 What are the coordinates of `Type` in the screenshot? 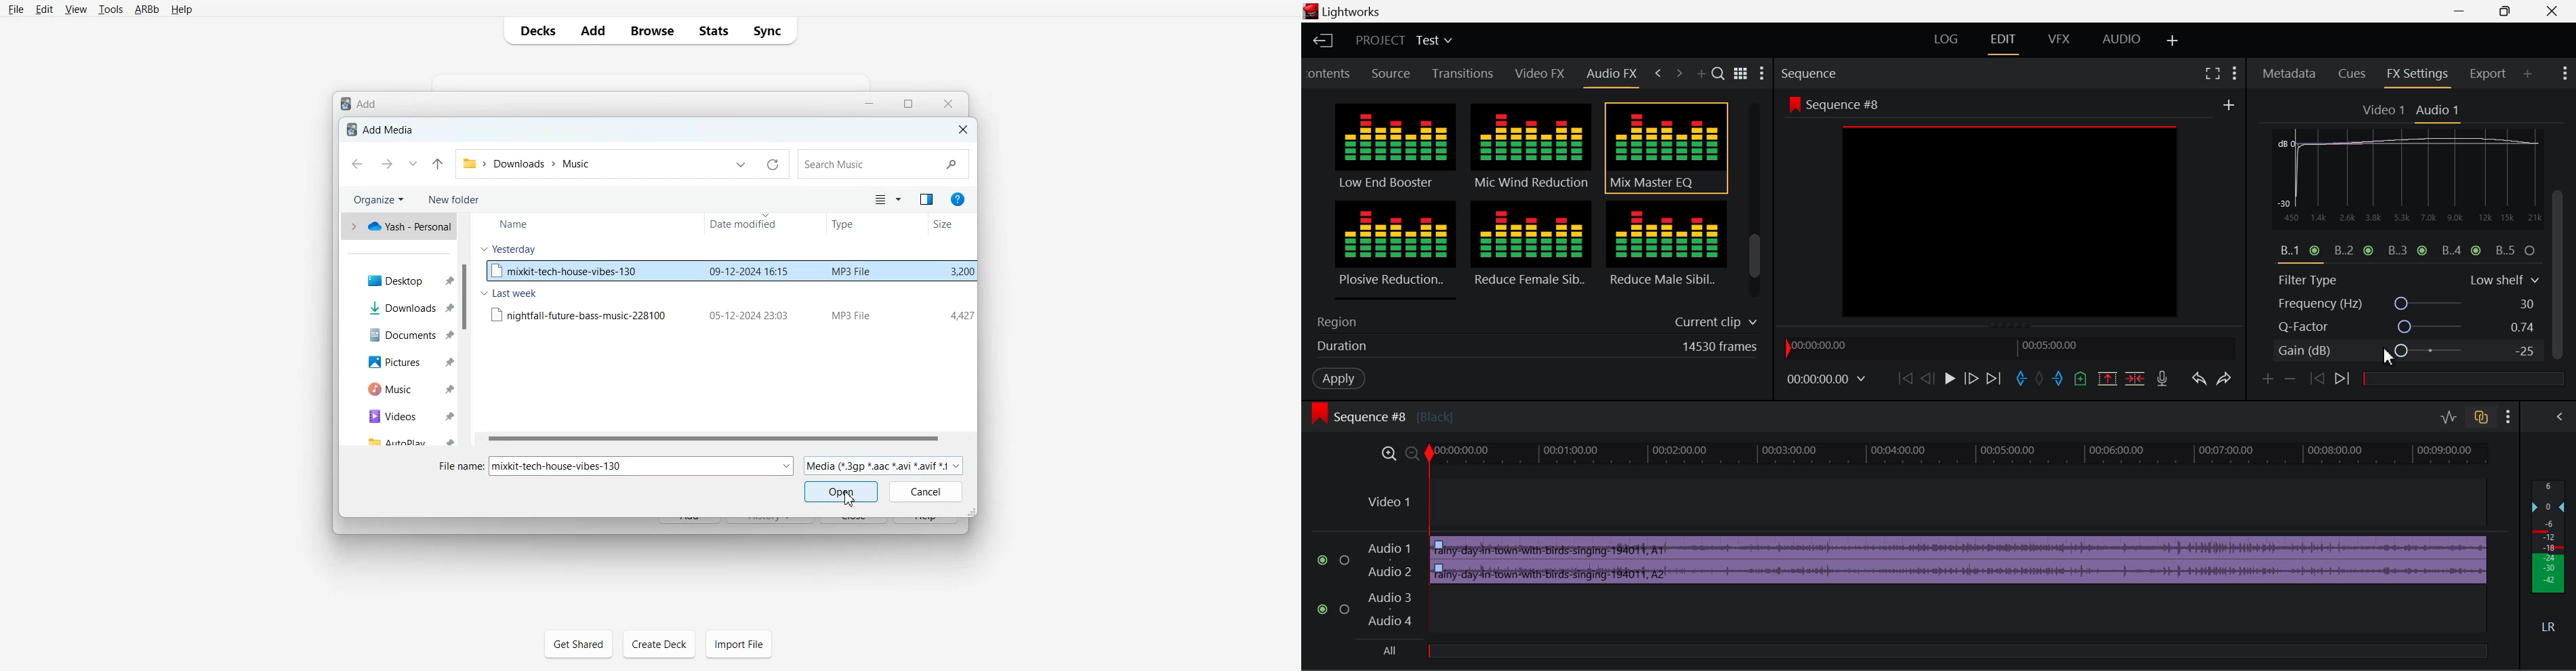 It's located at (851, 224).